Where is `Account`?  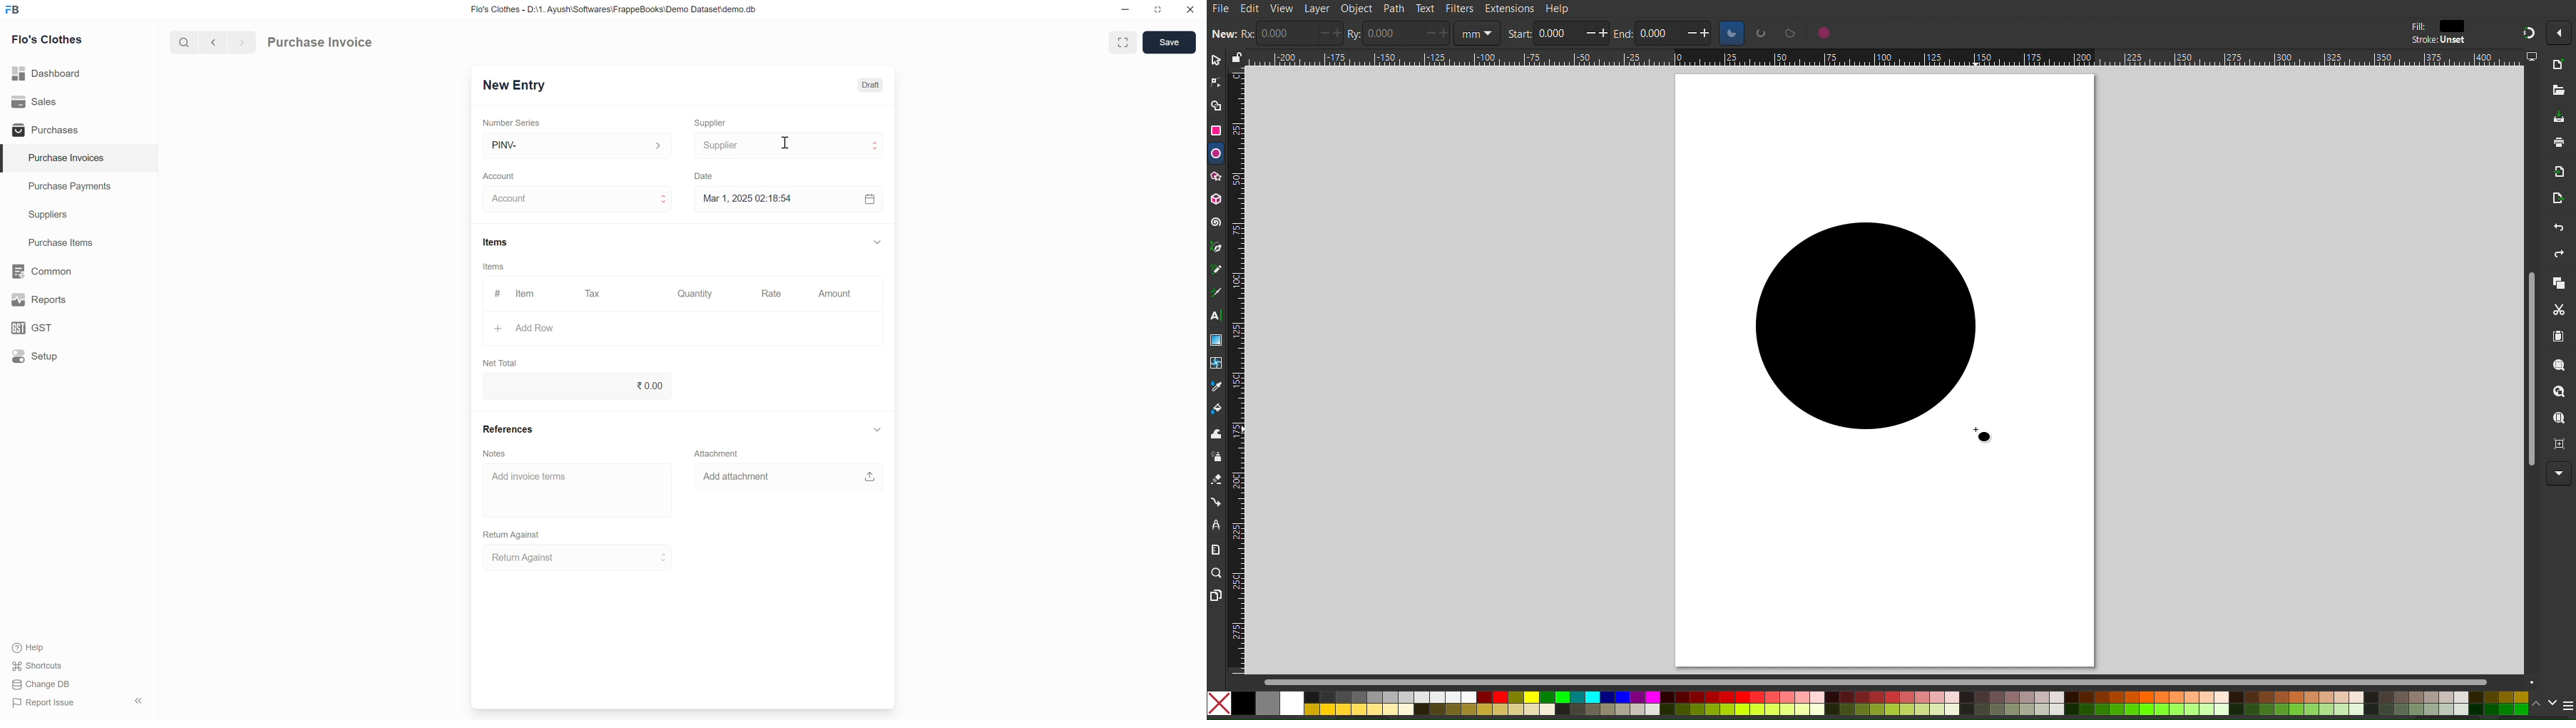 Account is located at coordinates (578, 199).